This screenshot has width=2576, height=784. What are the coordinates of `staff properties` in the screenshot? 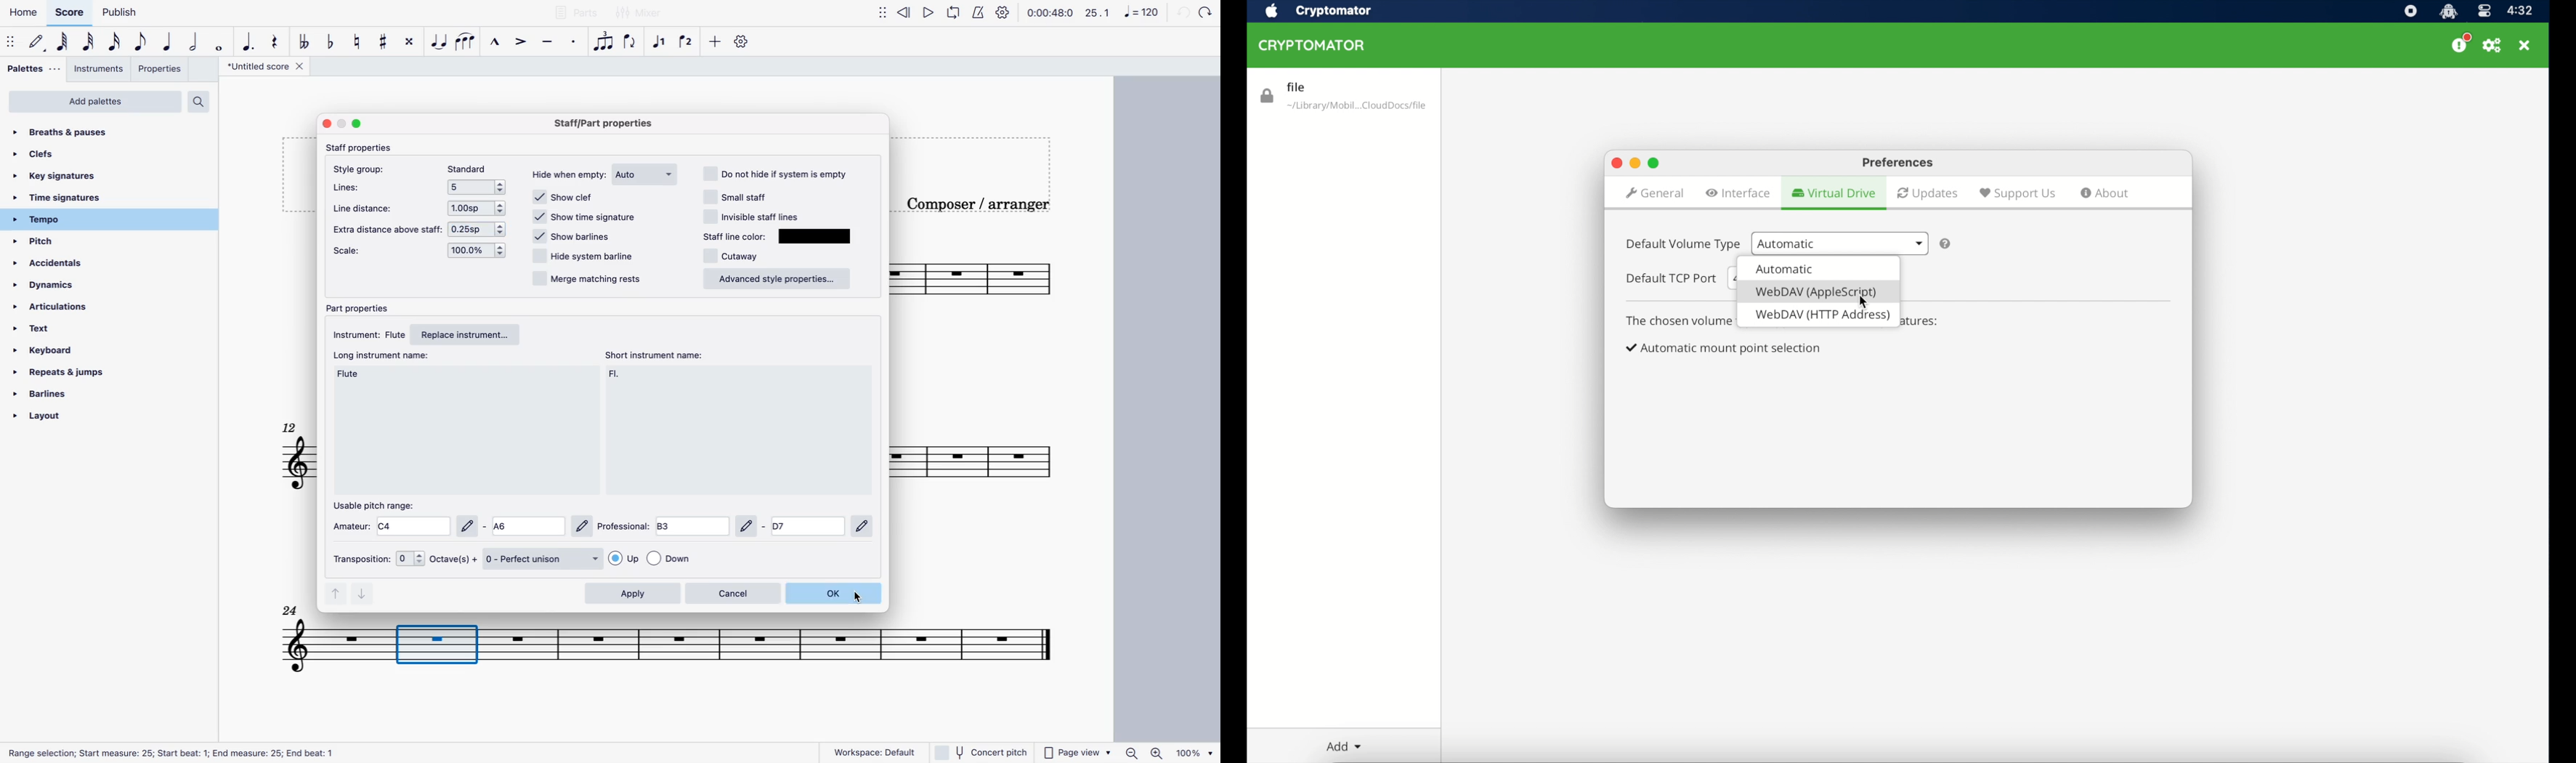 It's located at (363, 148).